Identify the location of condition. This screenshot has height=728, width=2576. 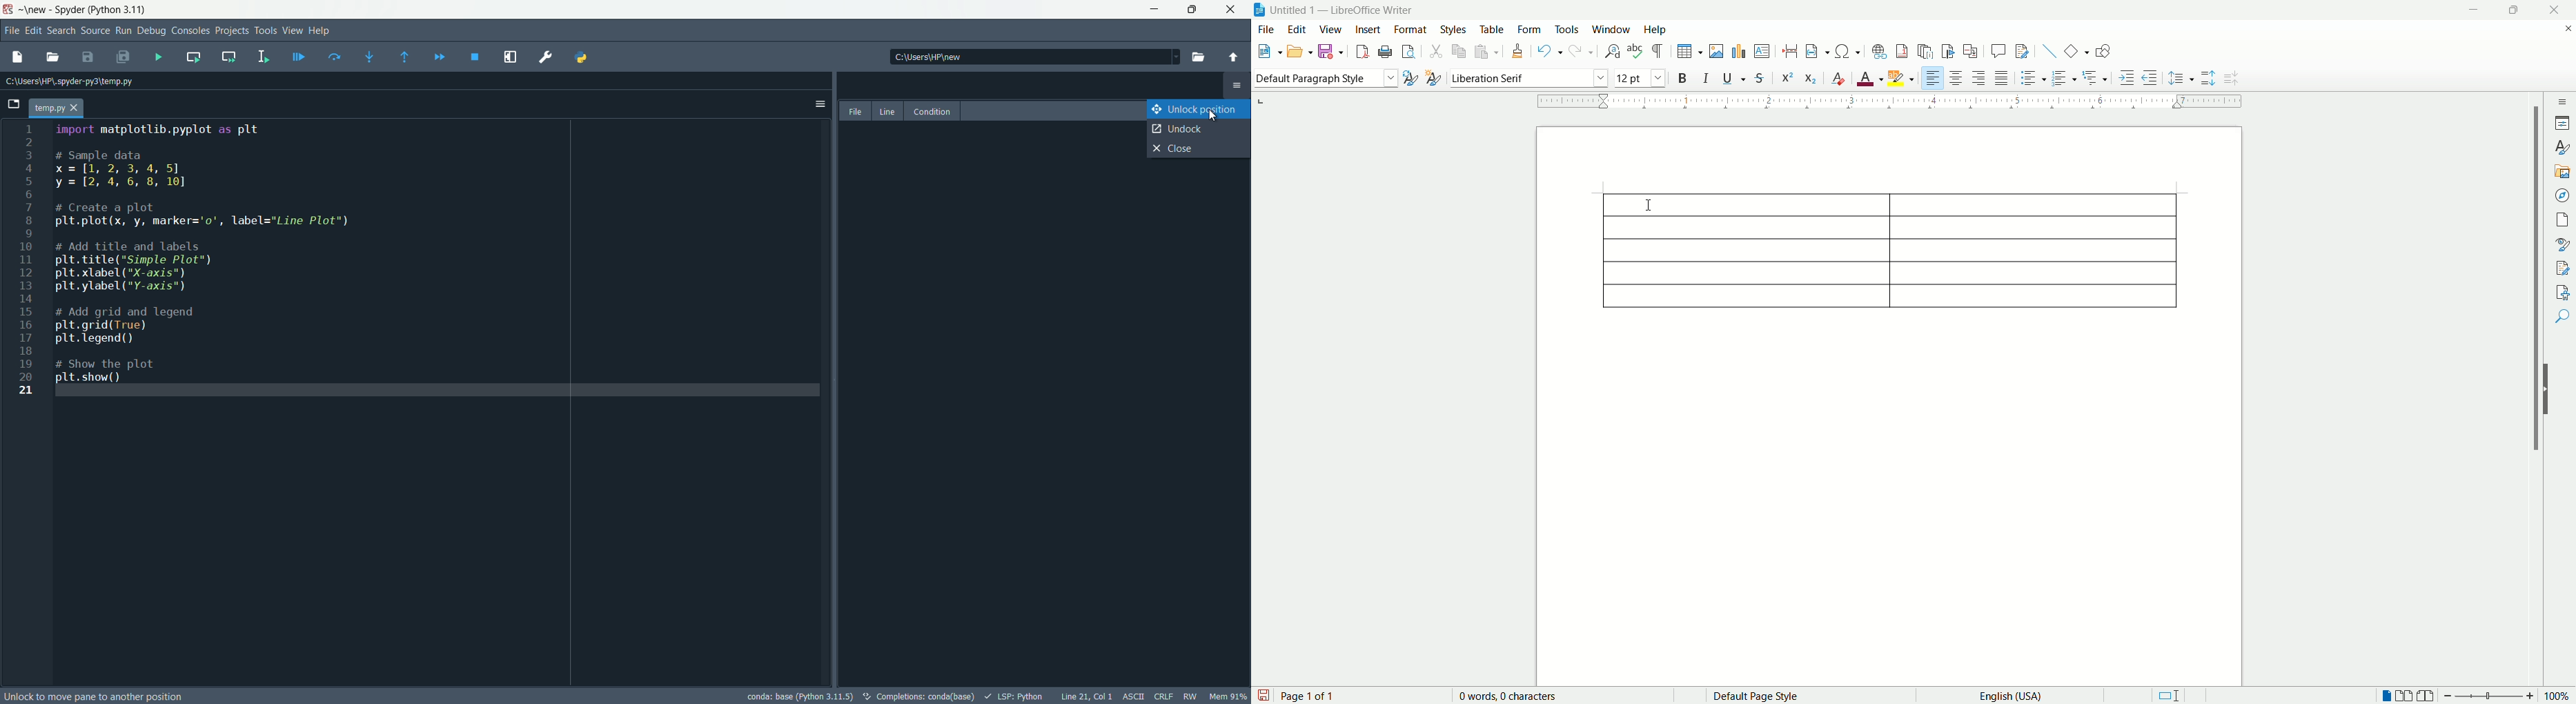
(936, 111).